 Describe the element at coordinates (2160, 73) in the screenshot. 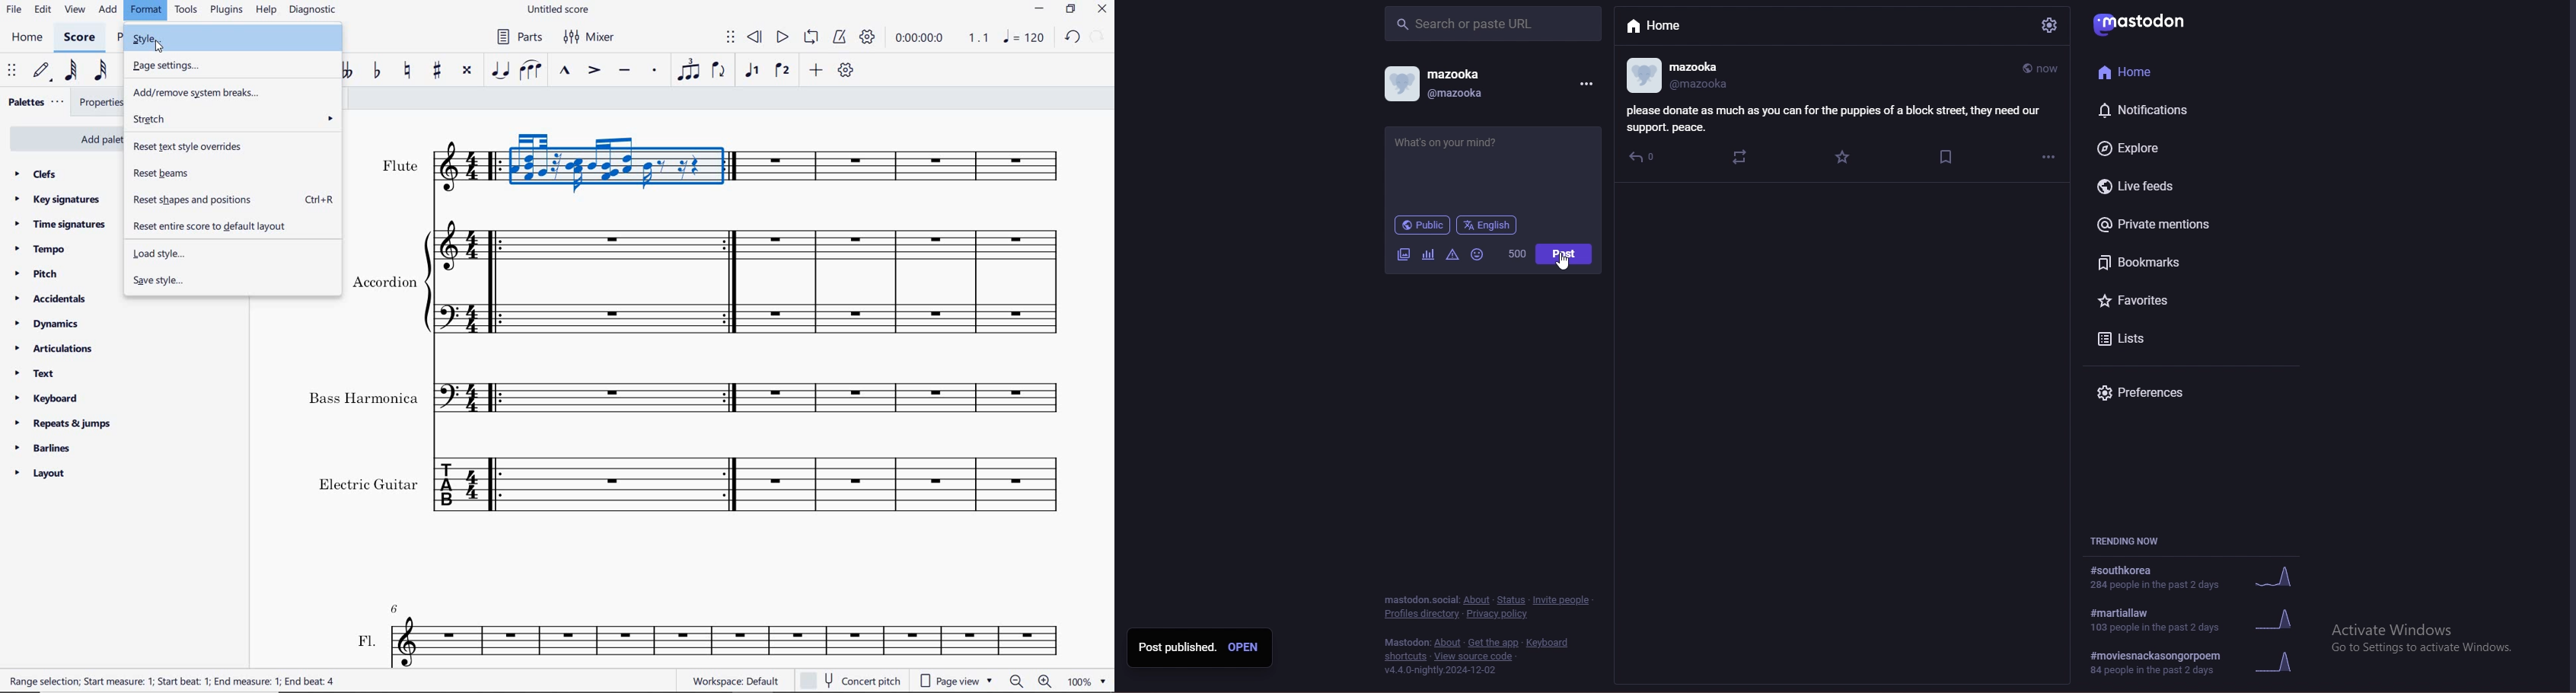

I see `home` at that location.